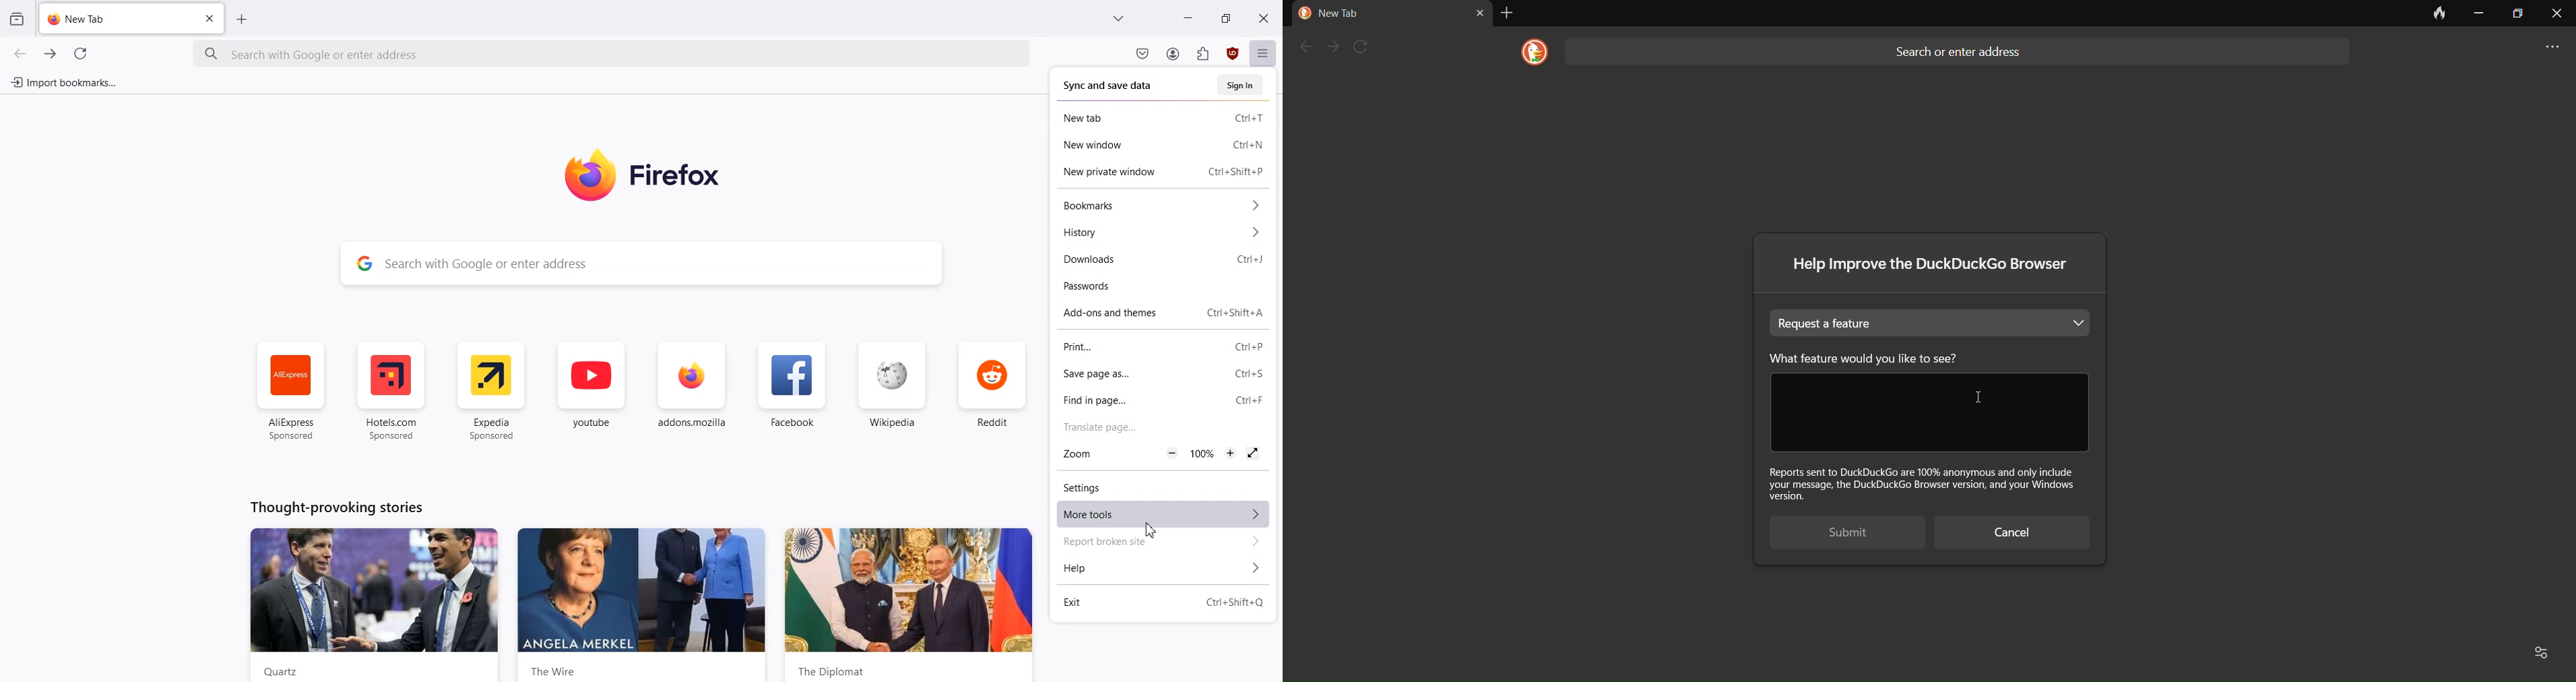  I want to click on Shortcut key, so click(1250, 373).